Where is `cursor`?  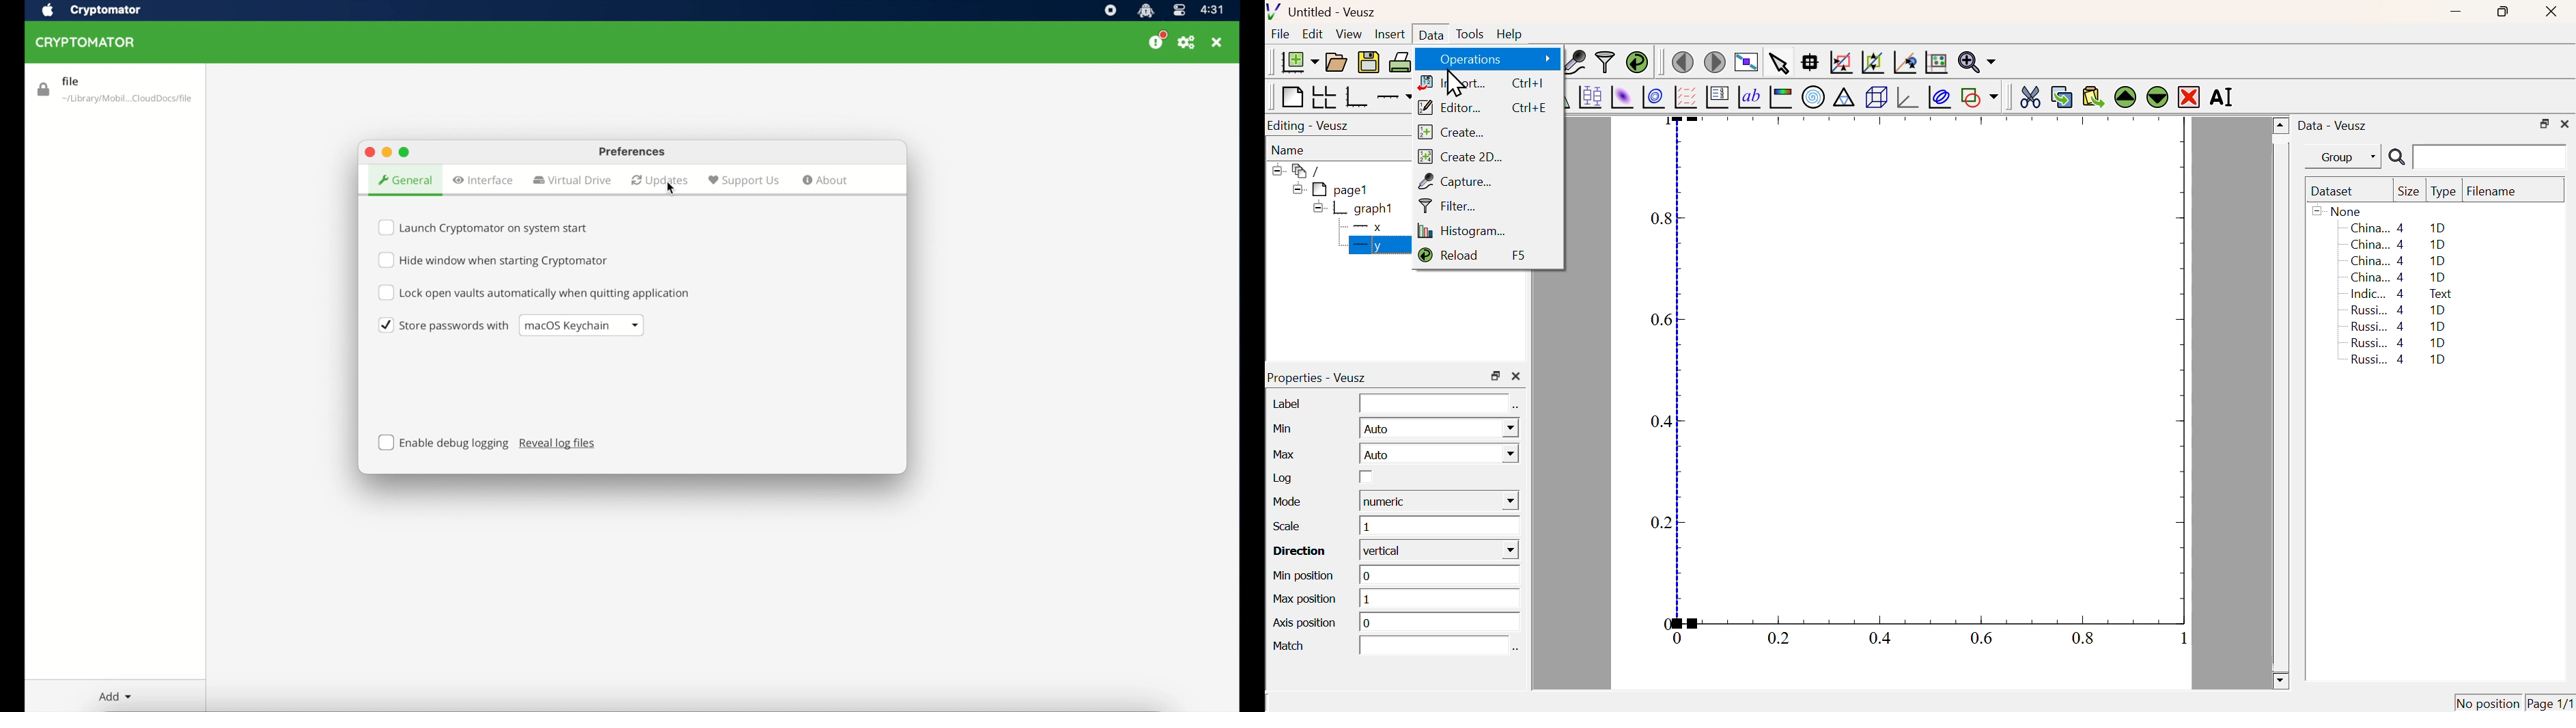 cursor is located at coordinates (668, 188).